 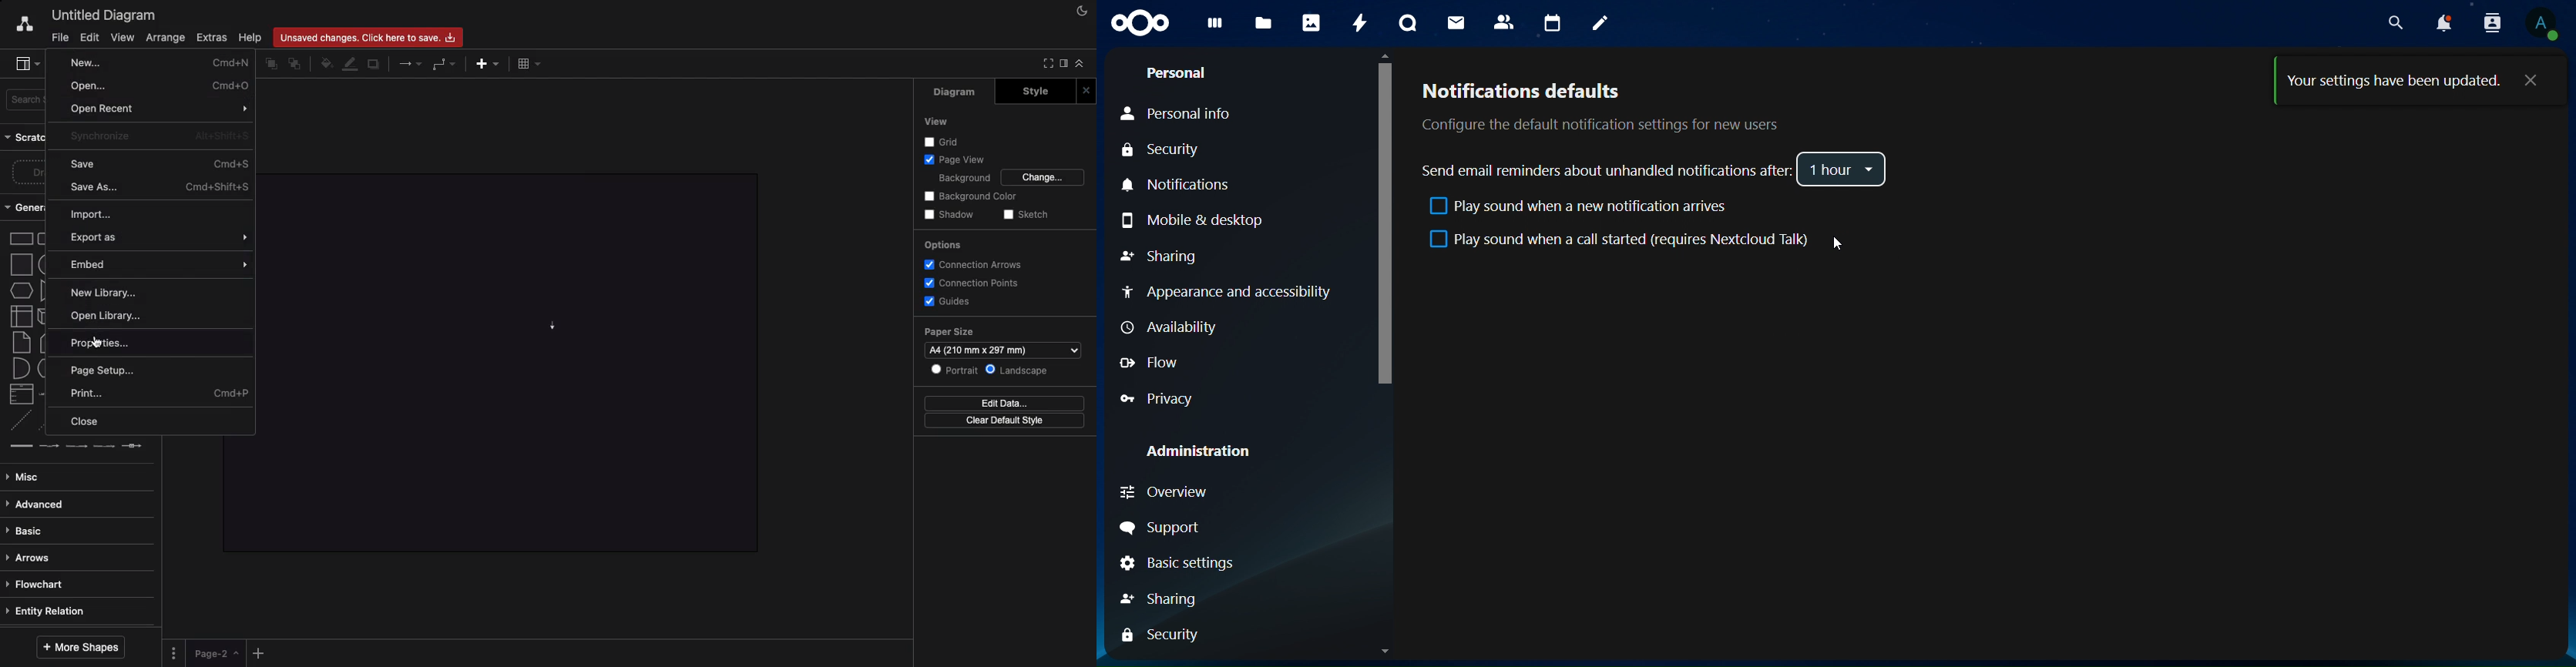 What do you see at coordinates (1194, 451) in the screenshot?
I see `Administration` at bounding box center [1194, 451].